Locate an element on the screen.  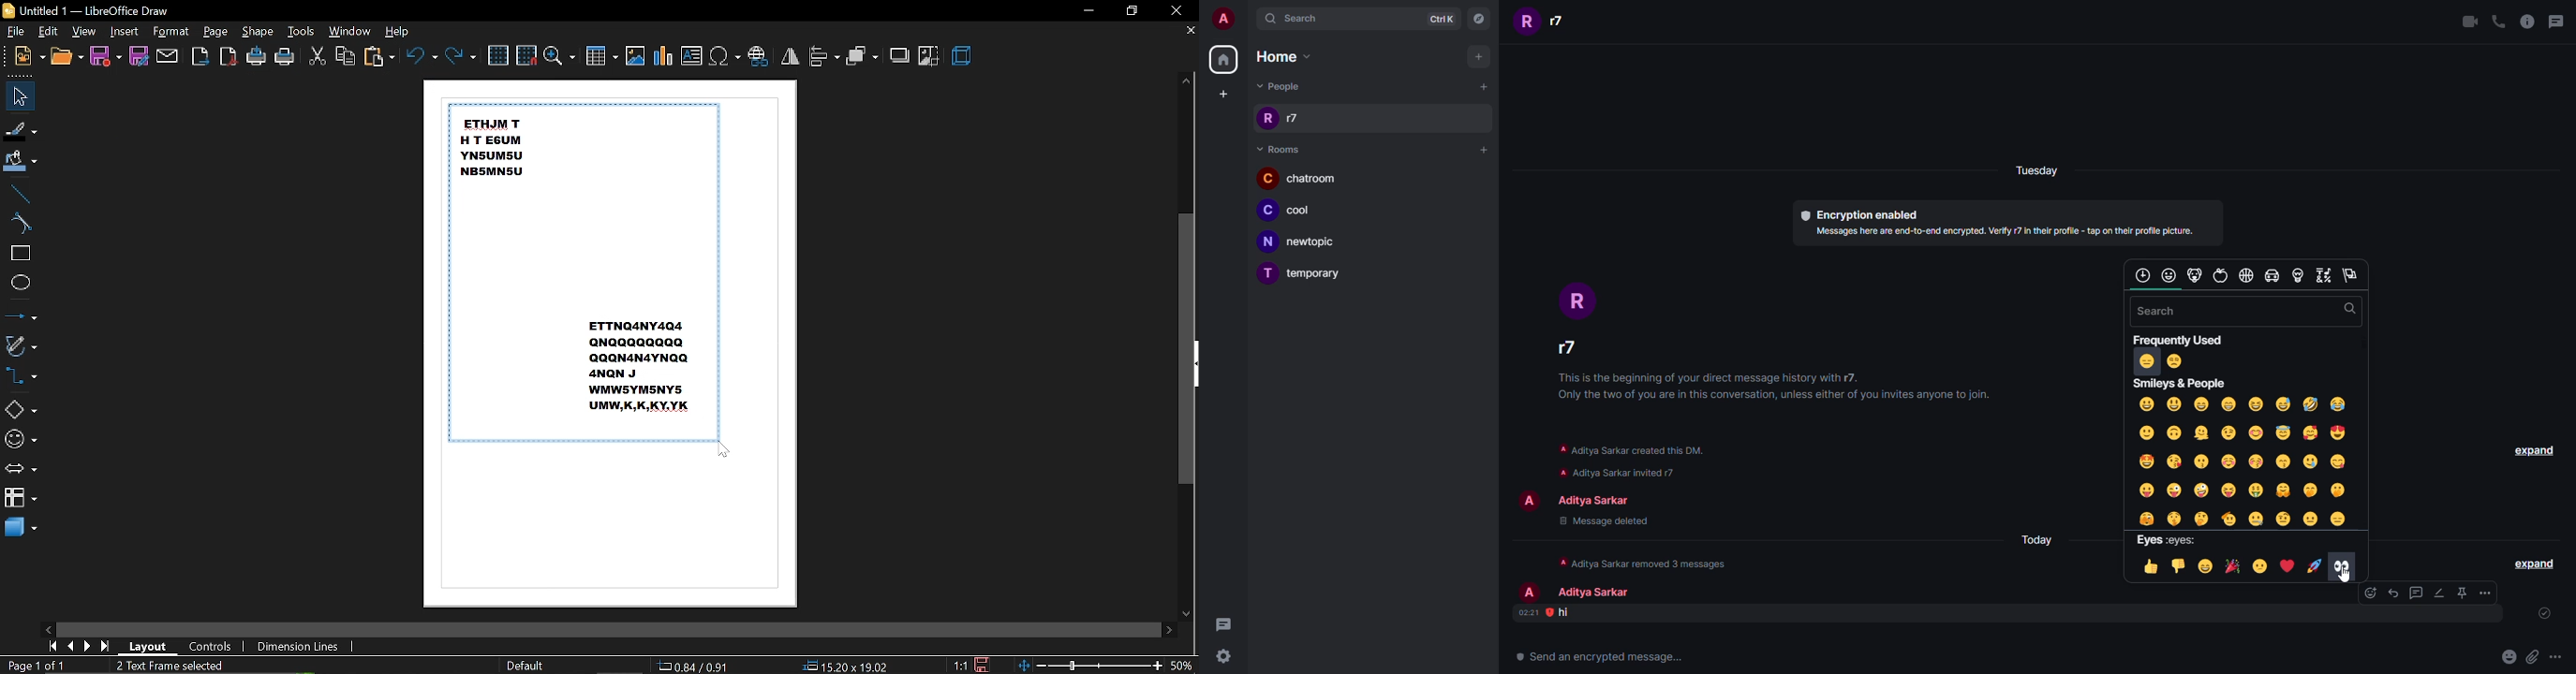
50% is located at coordinates (1182, 667).